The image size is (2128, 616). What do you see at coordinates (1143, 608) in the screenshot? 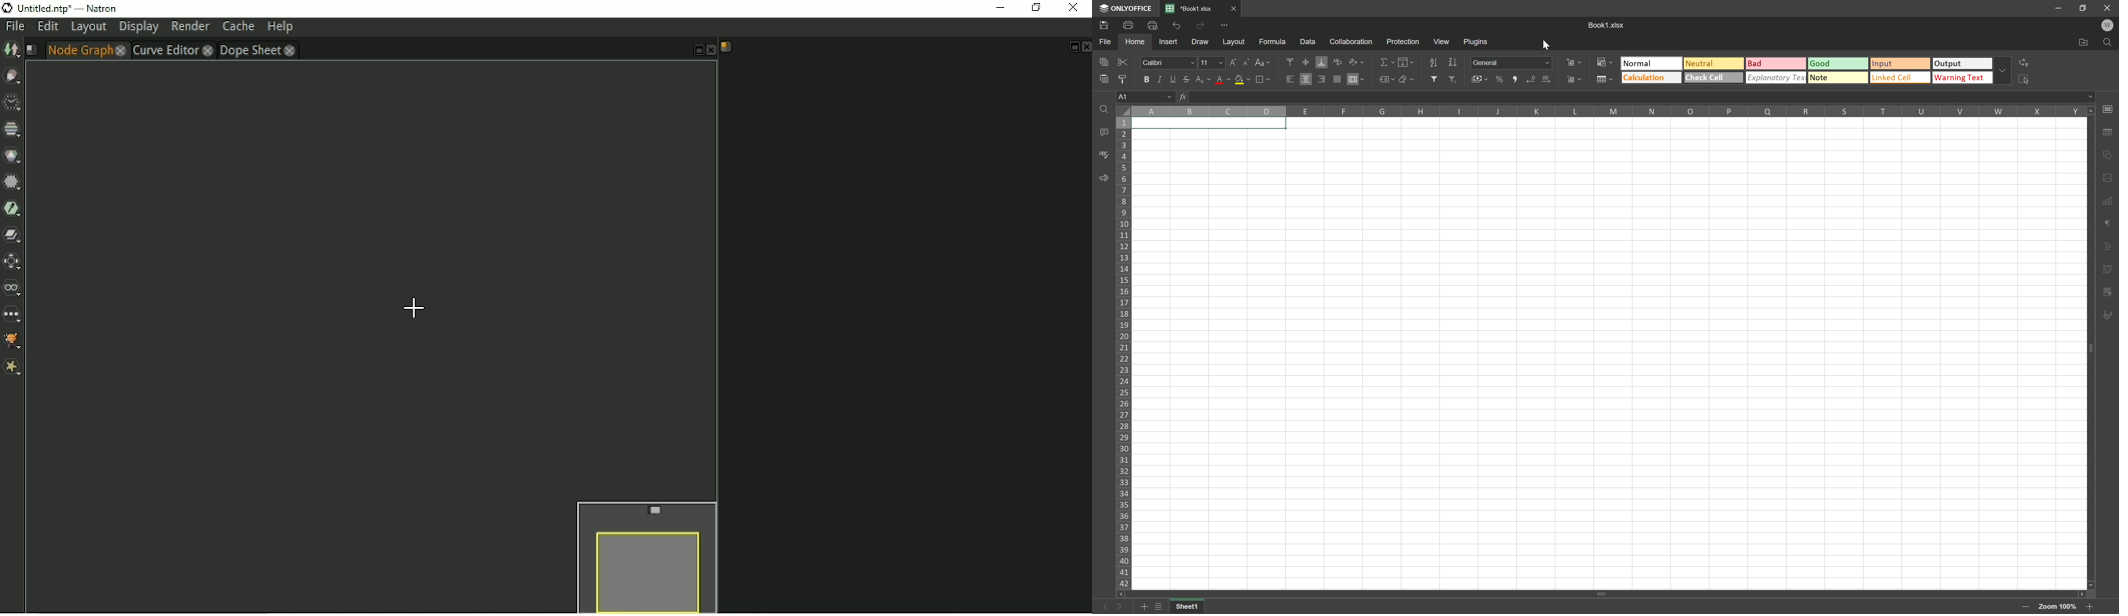
I see `Add sheets` at bounding box center [1143, 608].